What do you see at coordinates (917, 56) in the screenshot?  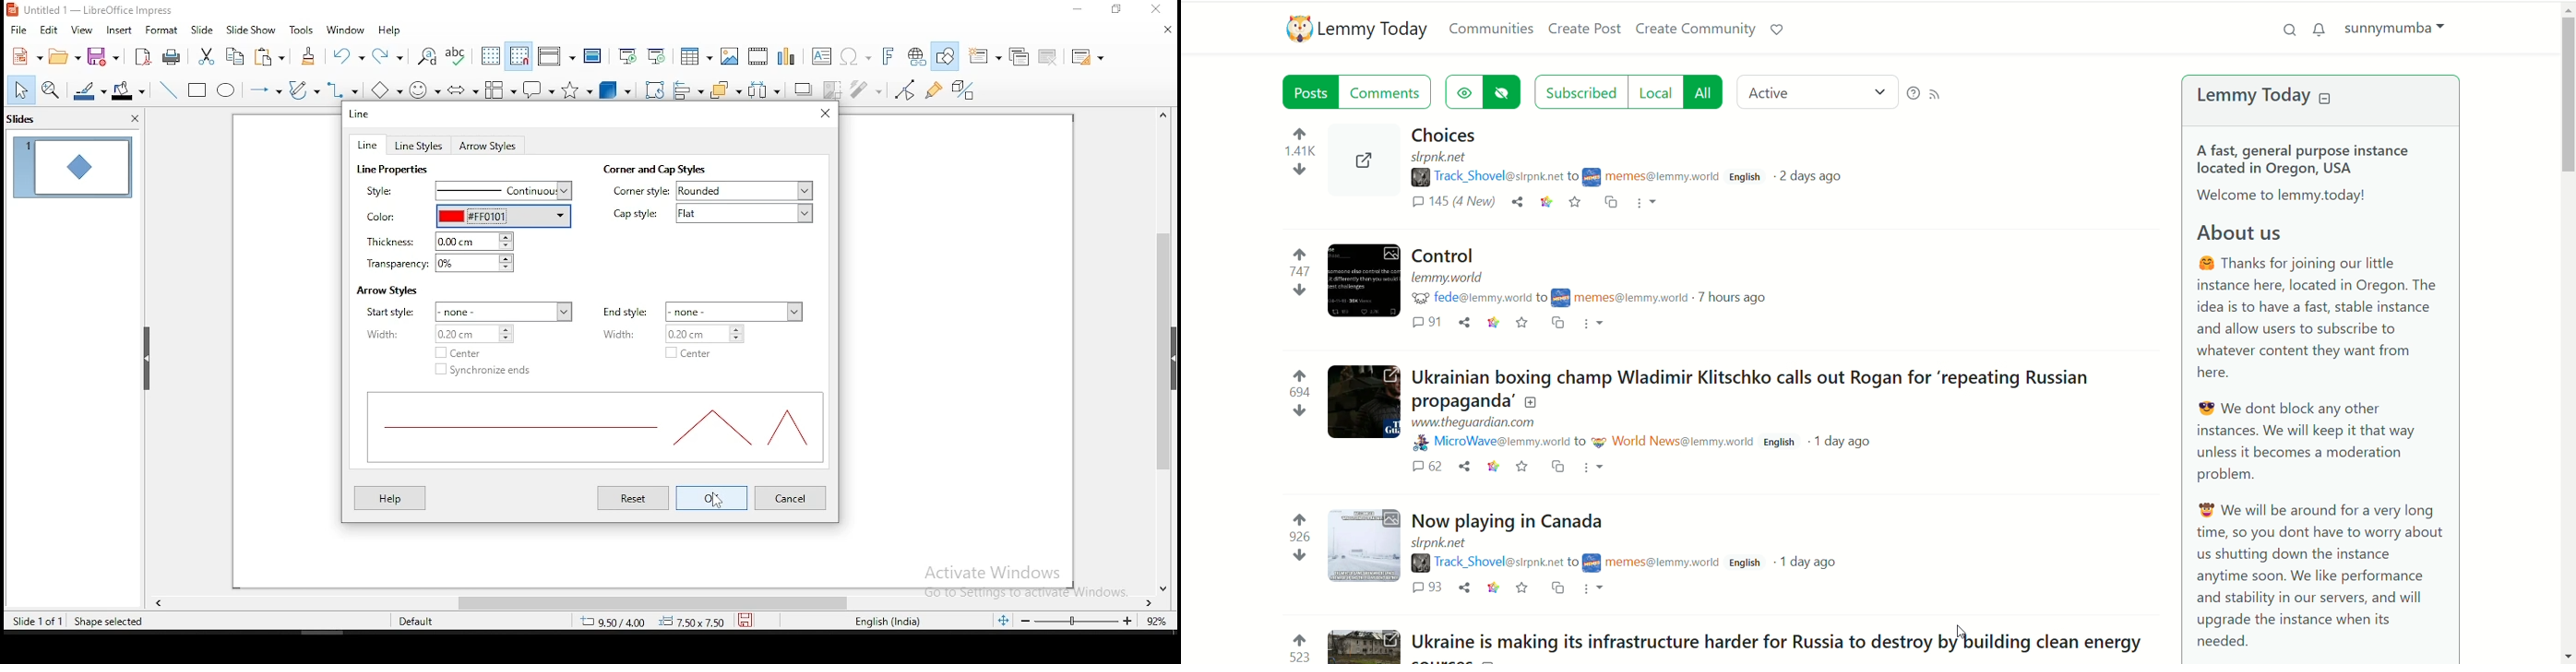 I see `insert hyperlink` at bounding box center [917, 56].